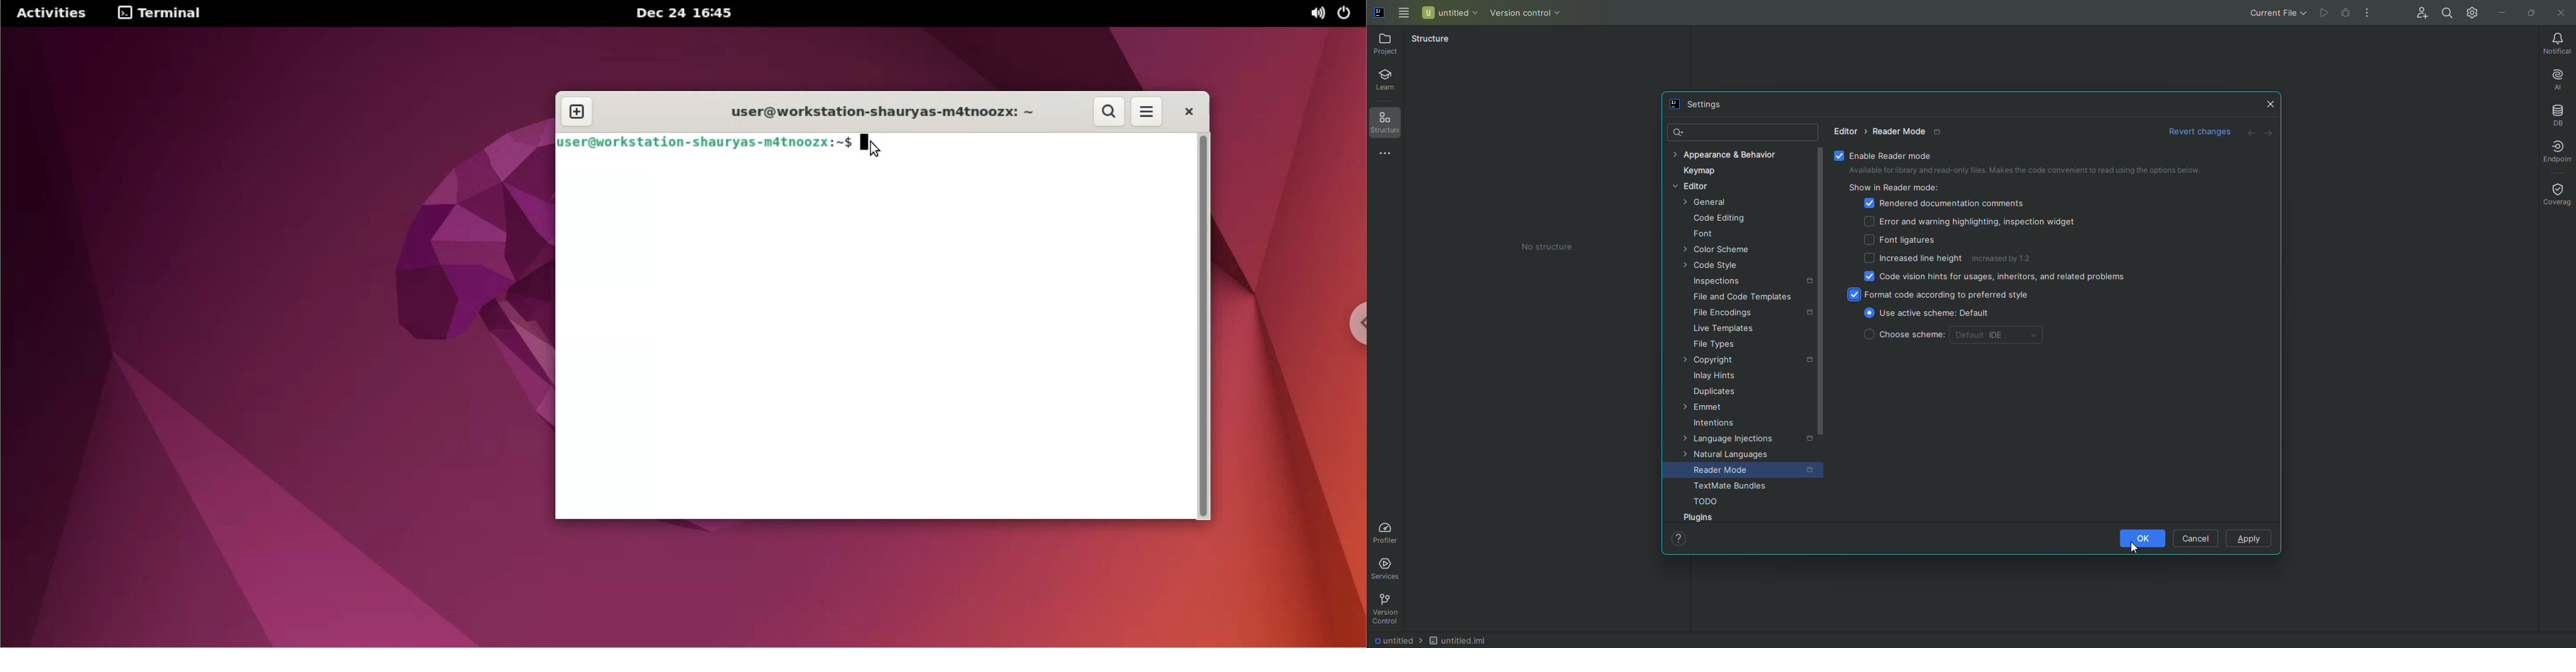 This screenshot has height=672, width=2576. Describe the element at coordinates (1735, 456) in the screenshot. I see `Natural languages` at that location.